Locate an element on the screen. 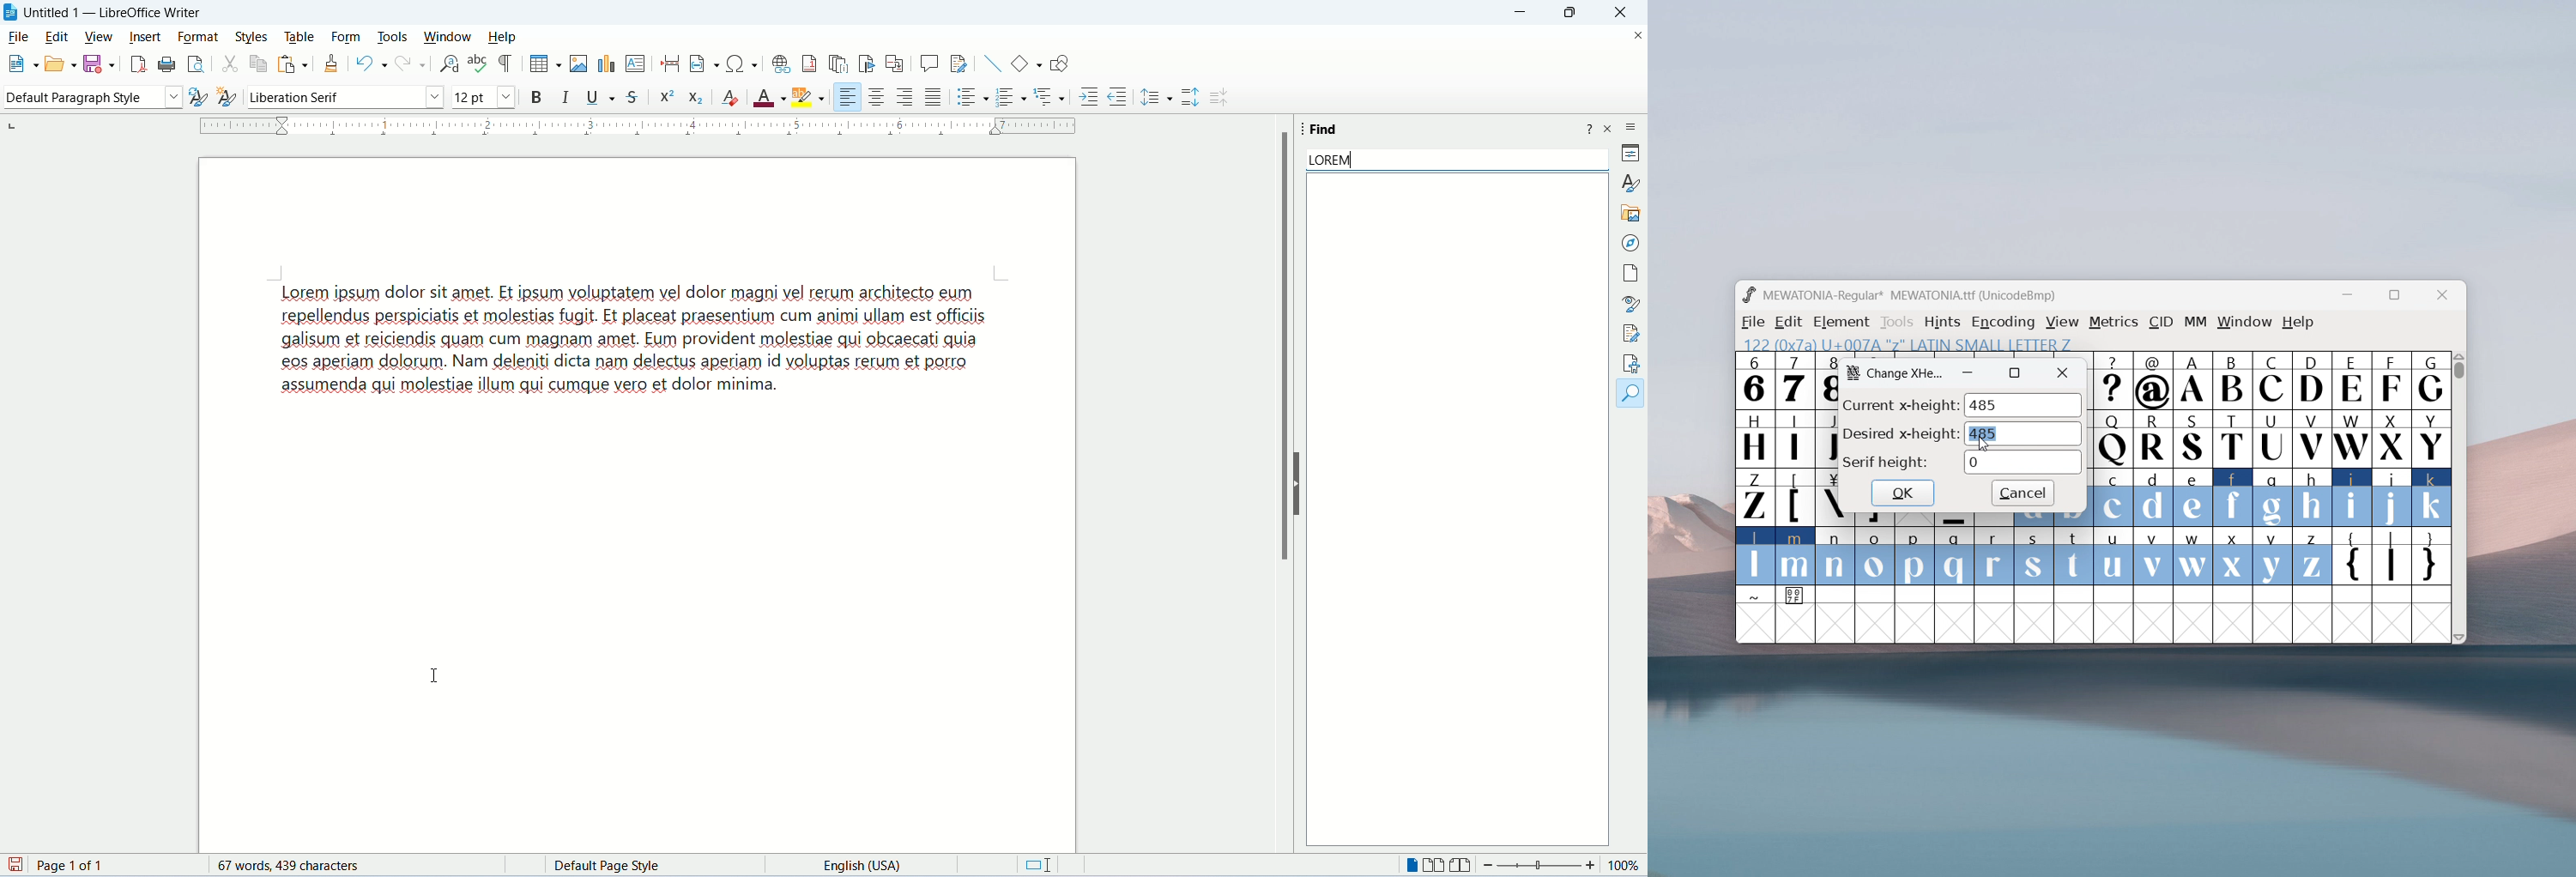 The height and width of the screenshot is (896, 2576). Q is located at coordinates (2113, 440).